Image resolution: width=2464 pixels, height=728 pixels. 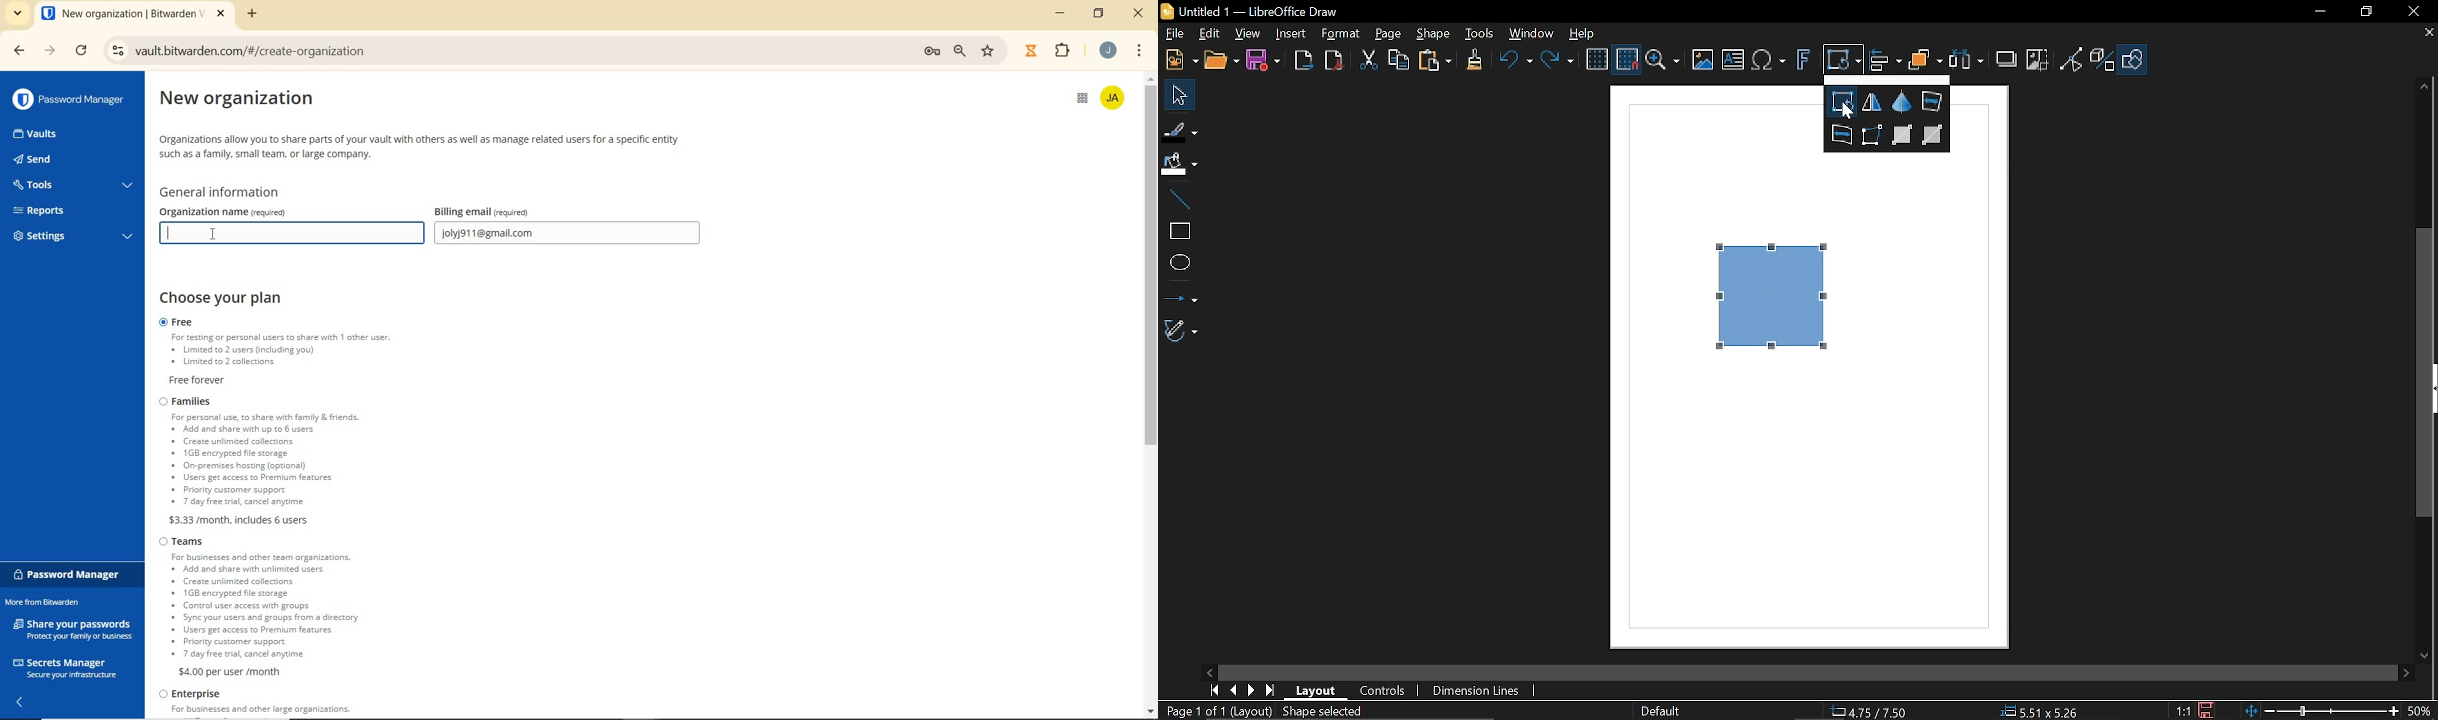 I want to click on admin console, so click(x=1077, y=103).